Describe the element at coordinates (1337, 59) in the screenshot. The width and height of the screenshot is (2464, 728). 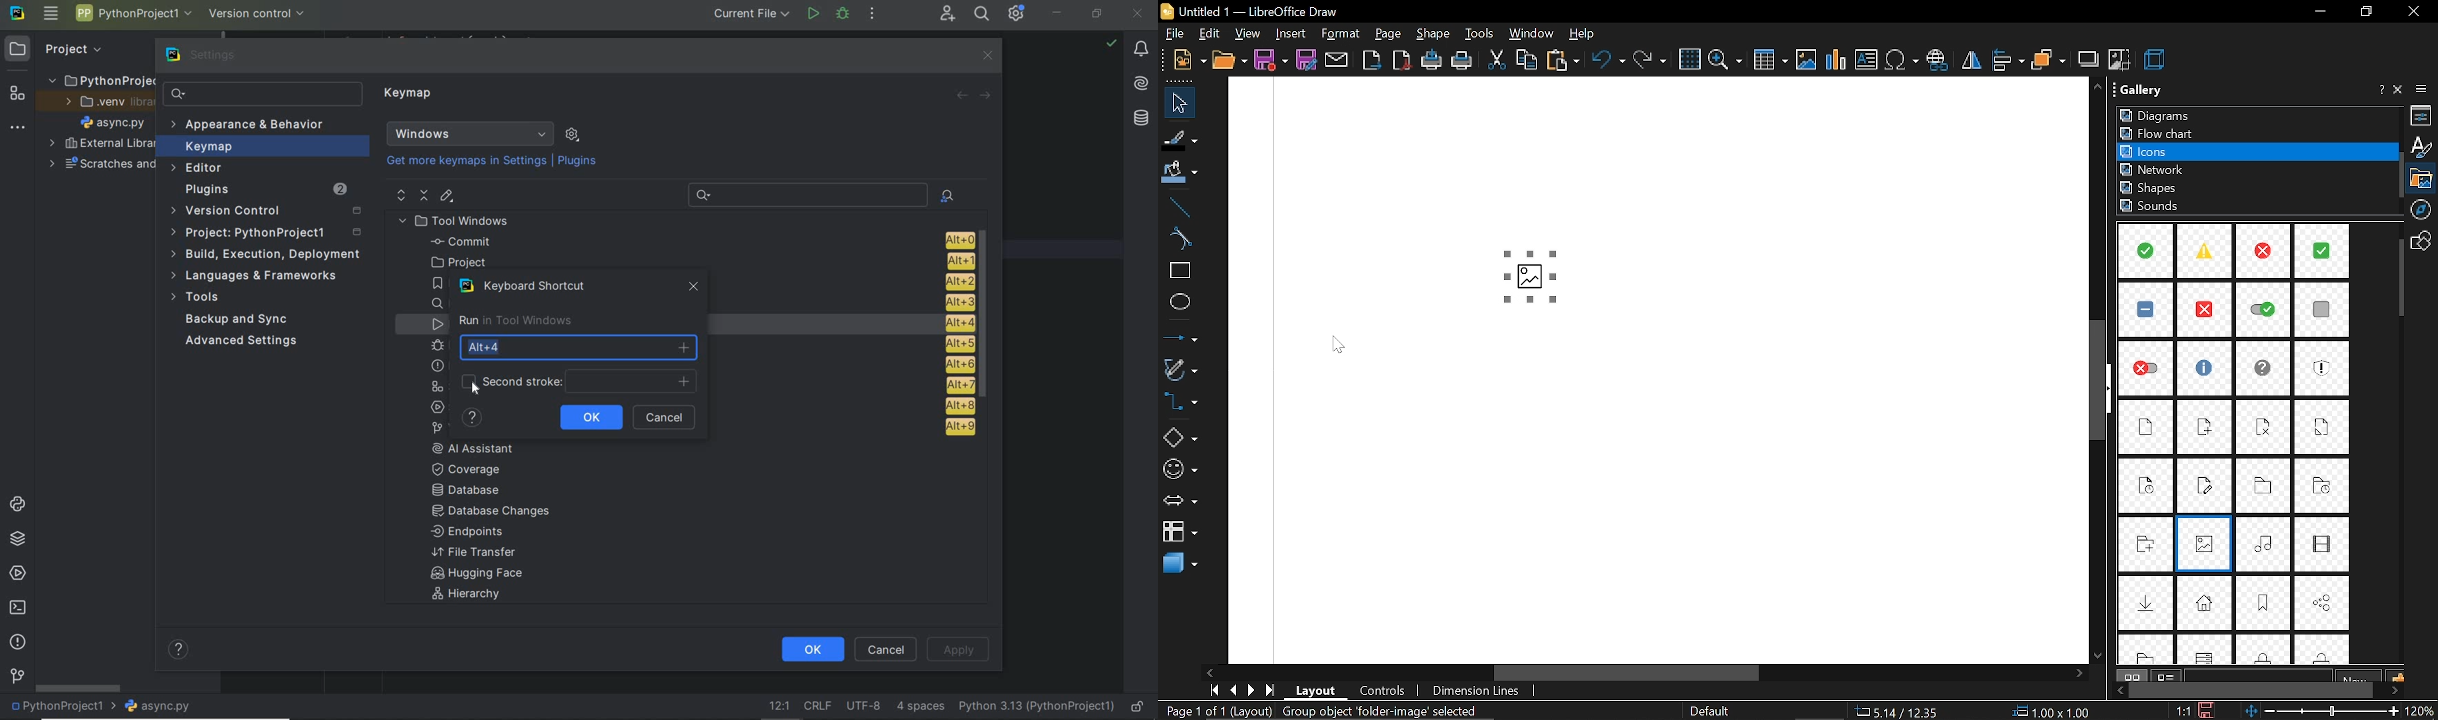
I see `attach` at that location.